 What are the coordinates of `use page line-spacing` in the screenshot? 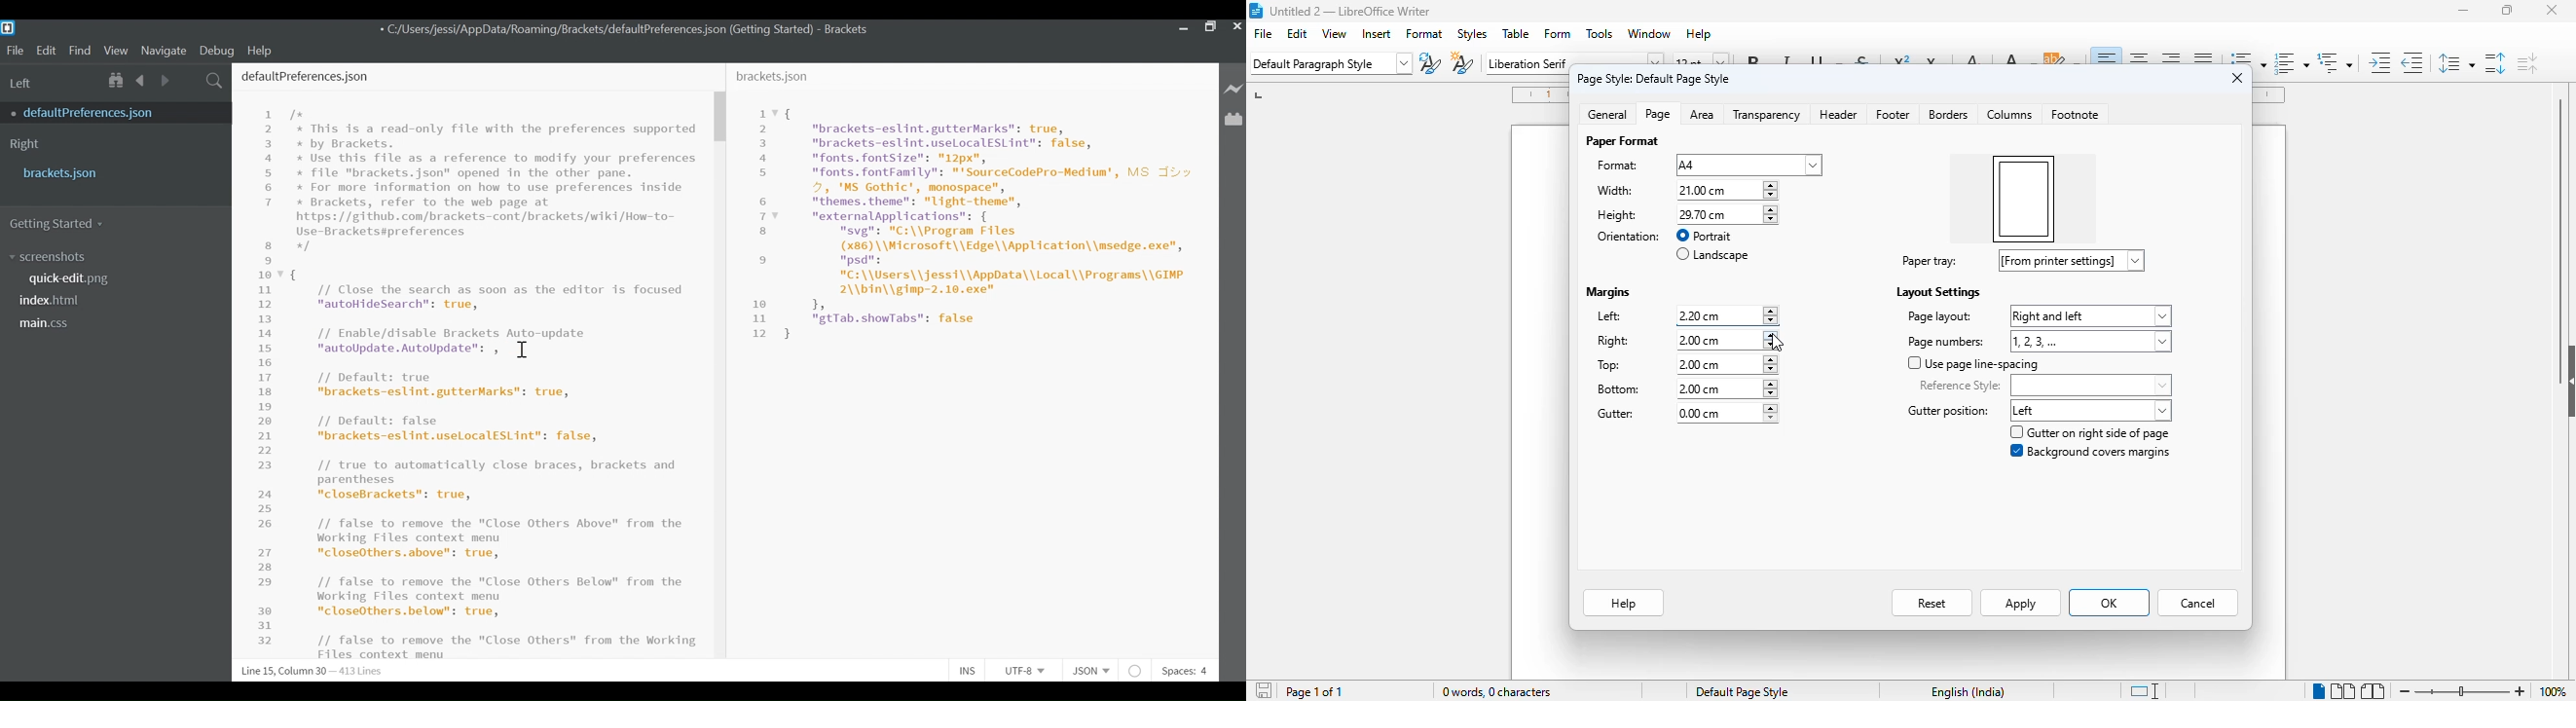 It's located at (1974, 364).